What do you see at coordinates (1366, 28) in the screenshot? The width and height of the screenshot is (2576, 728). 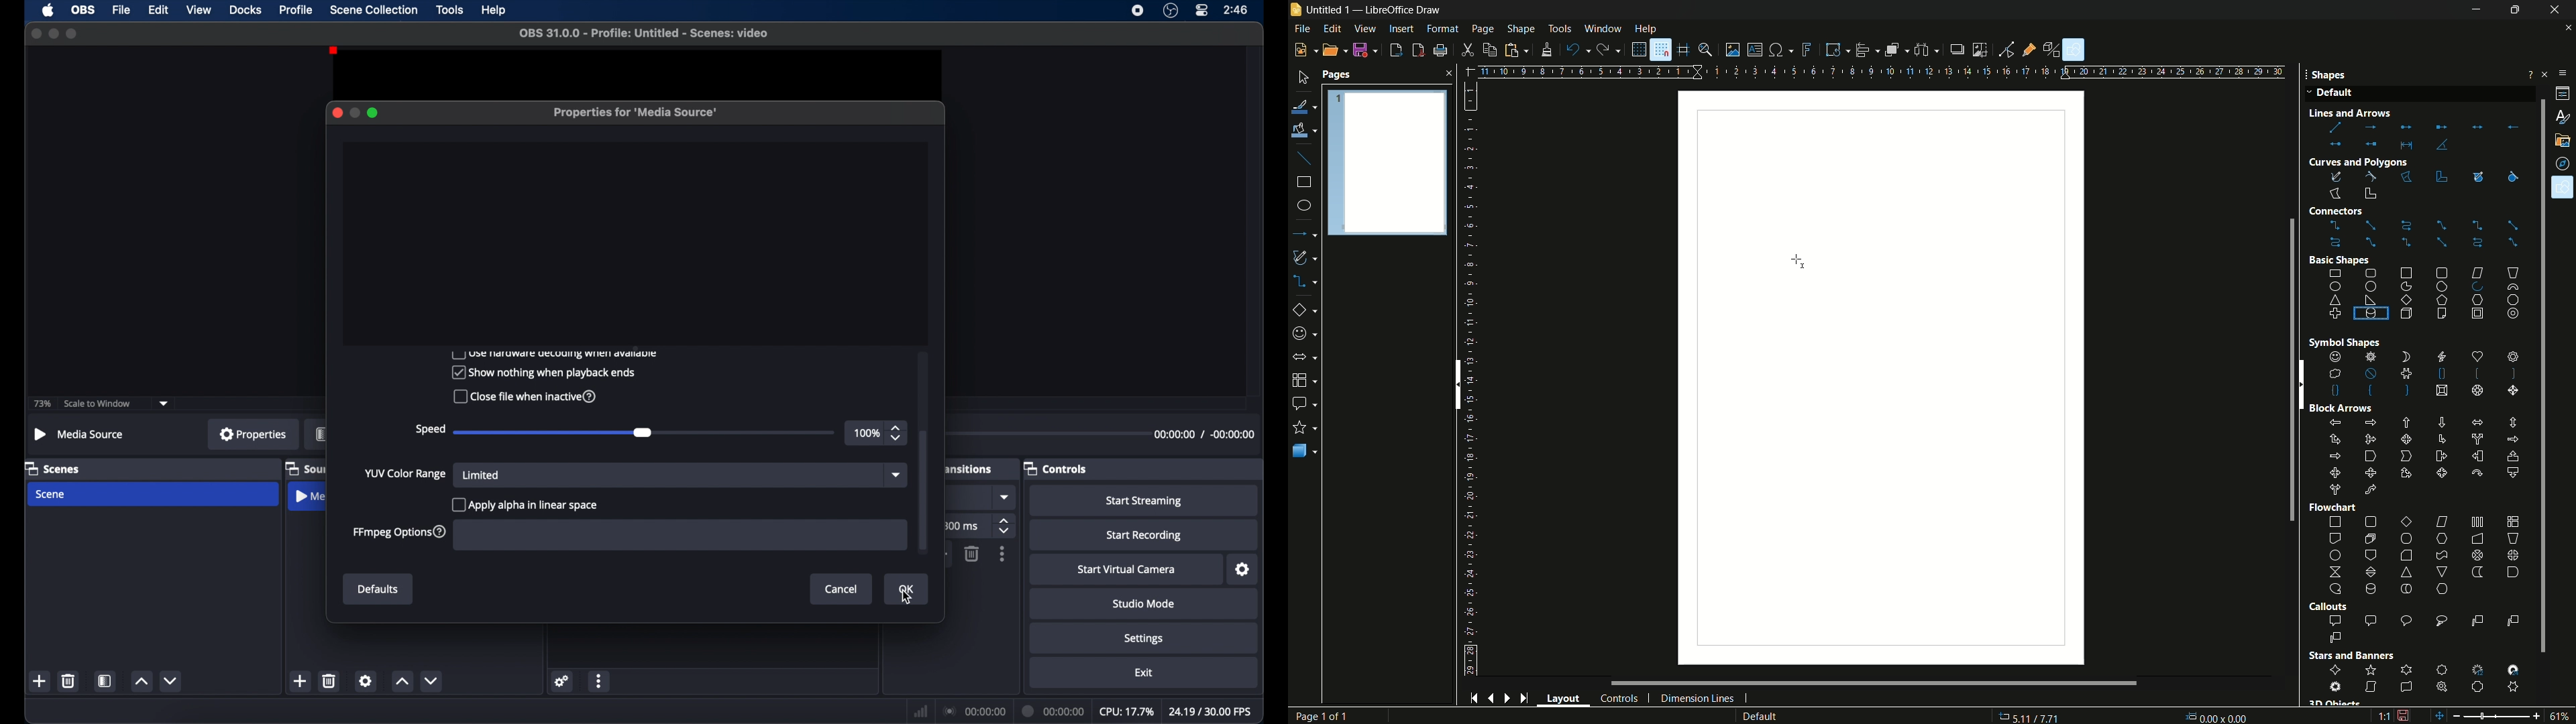 I see `view menu` at bounding box center [1366, 28].